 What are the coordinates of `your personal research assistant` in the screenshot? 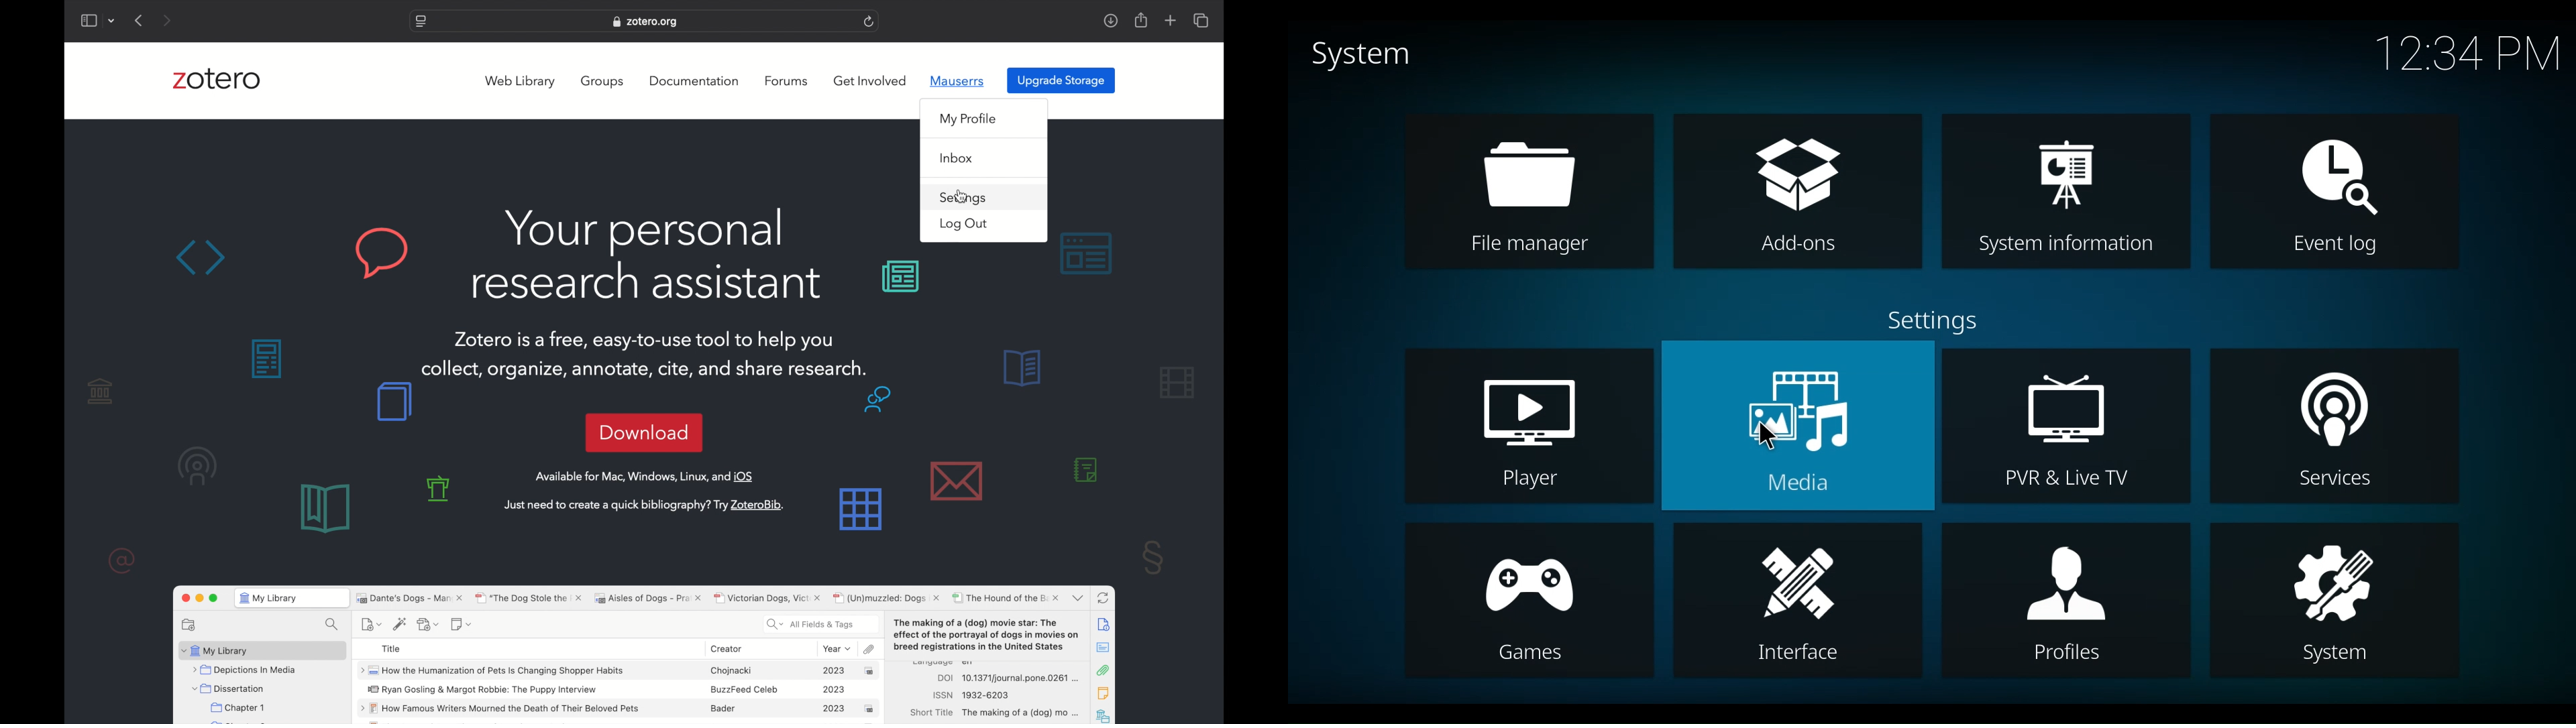 It's located at (647, 255).